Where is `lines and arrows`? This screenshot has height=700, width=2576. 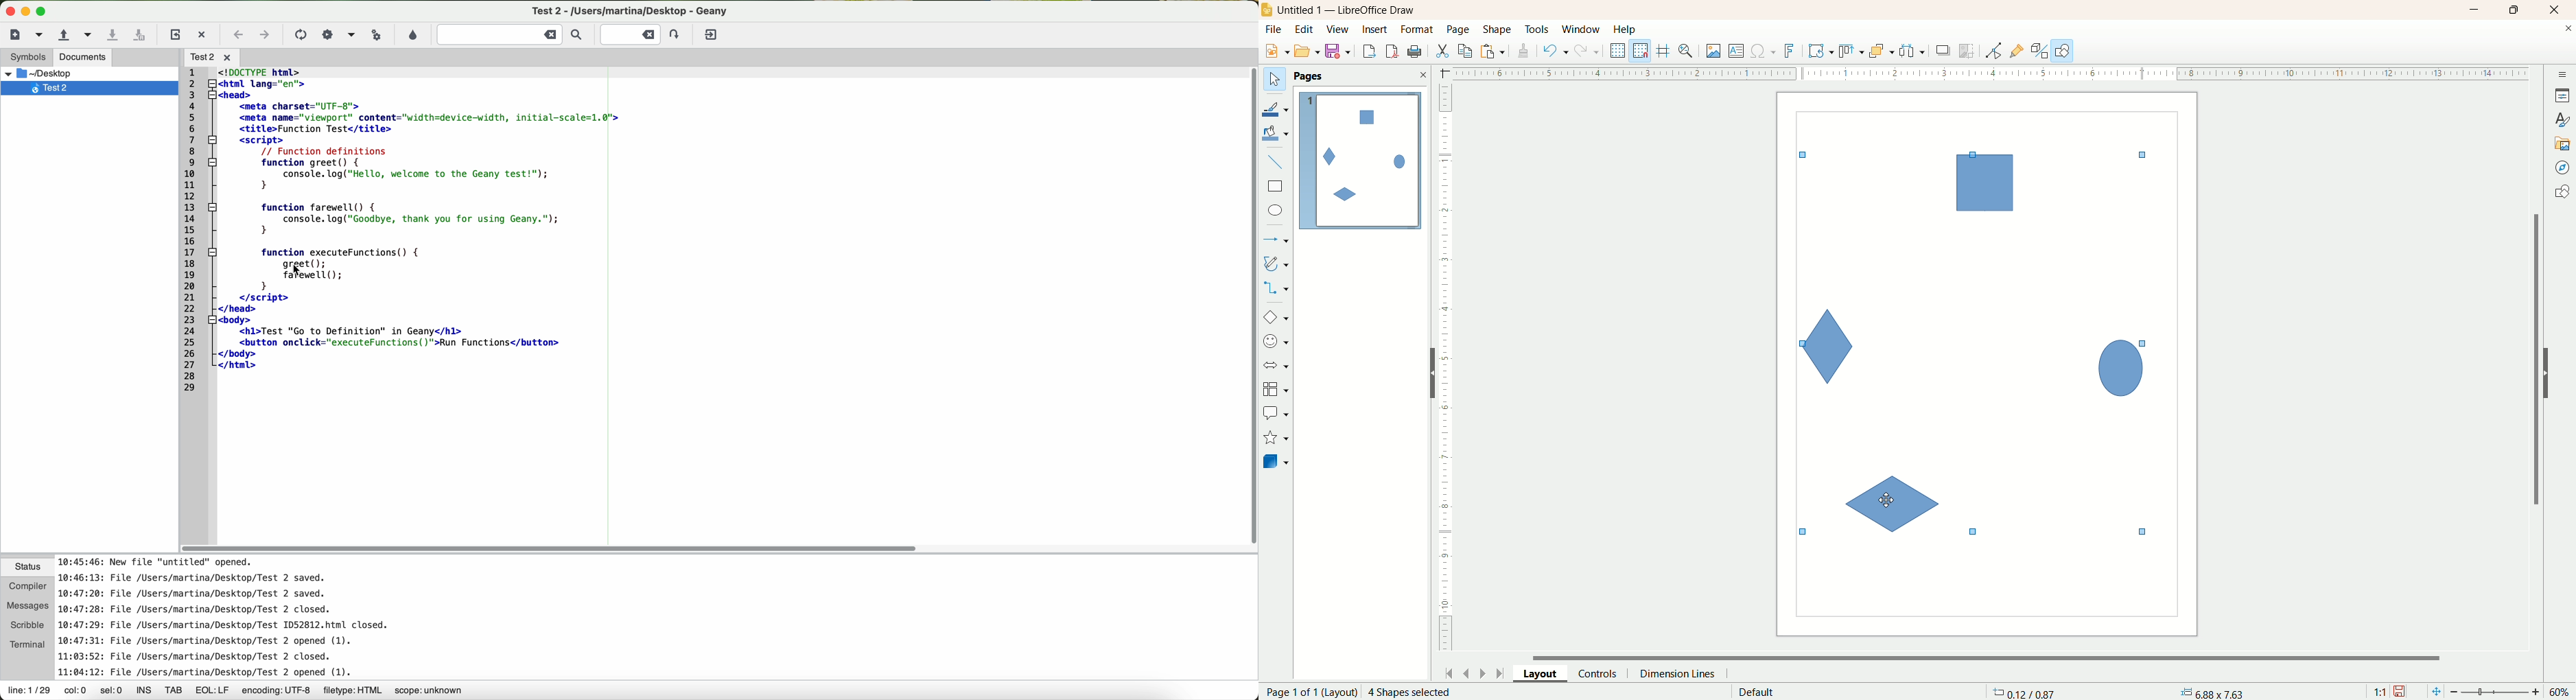 lines and arrows is located at coordinates (1277, 240).